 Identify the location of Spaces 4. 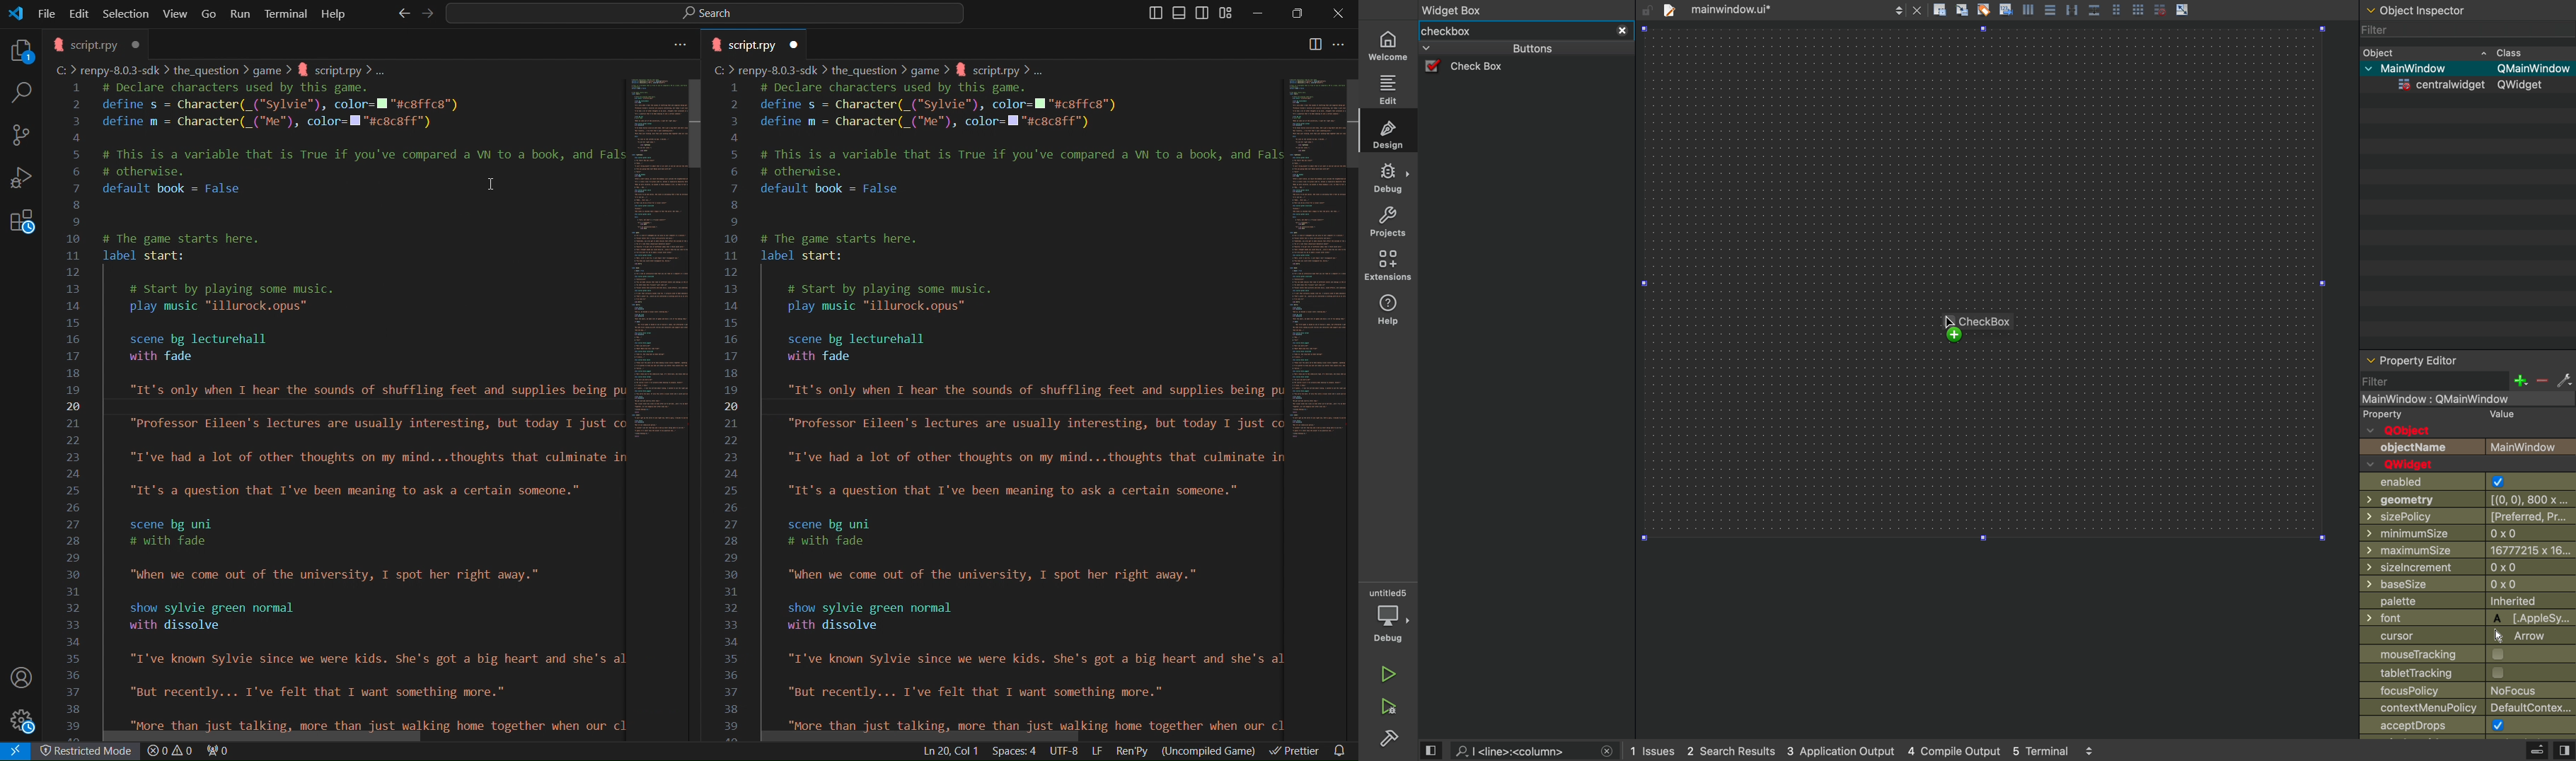
(1017, 751).